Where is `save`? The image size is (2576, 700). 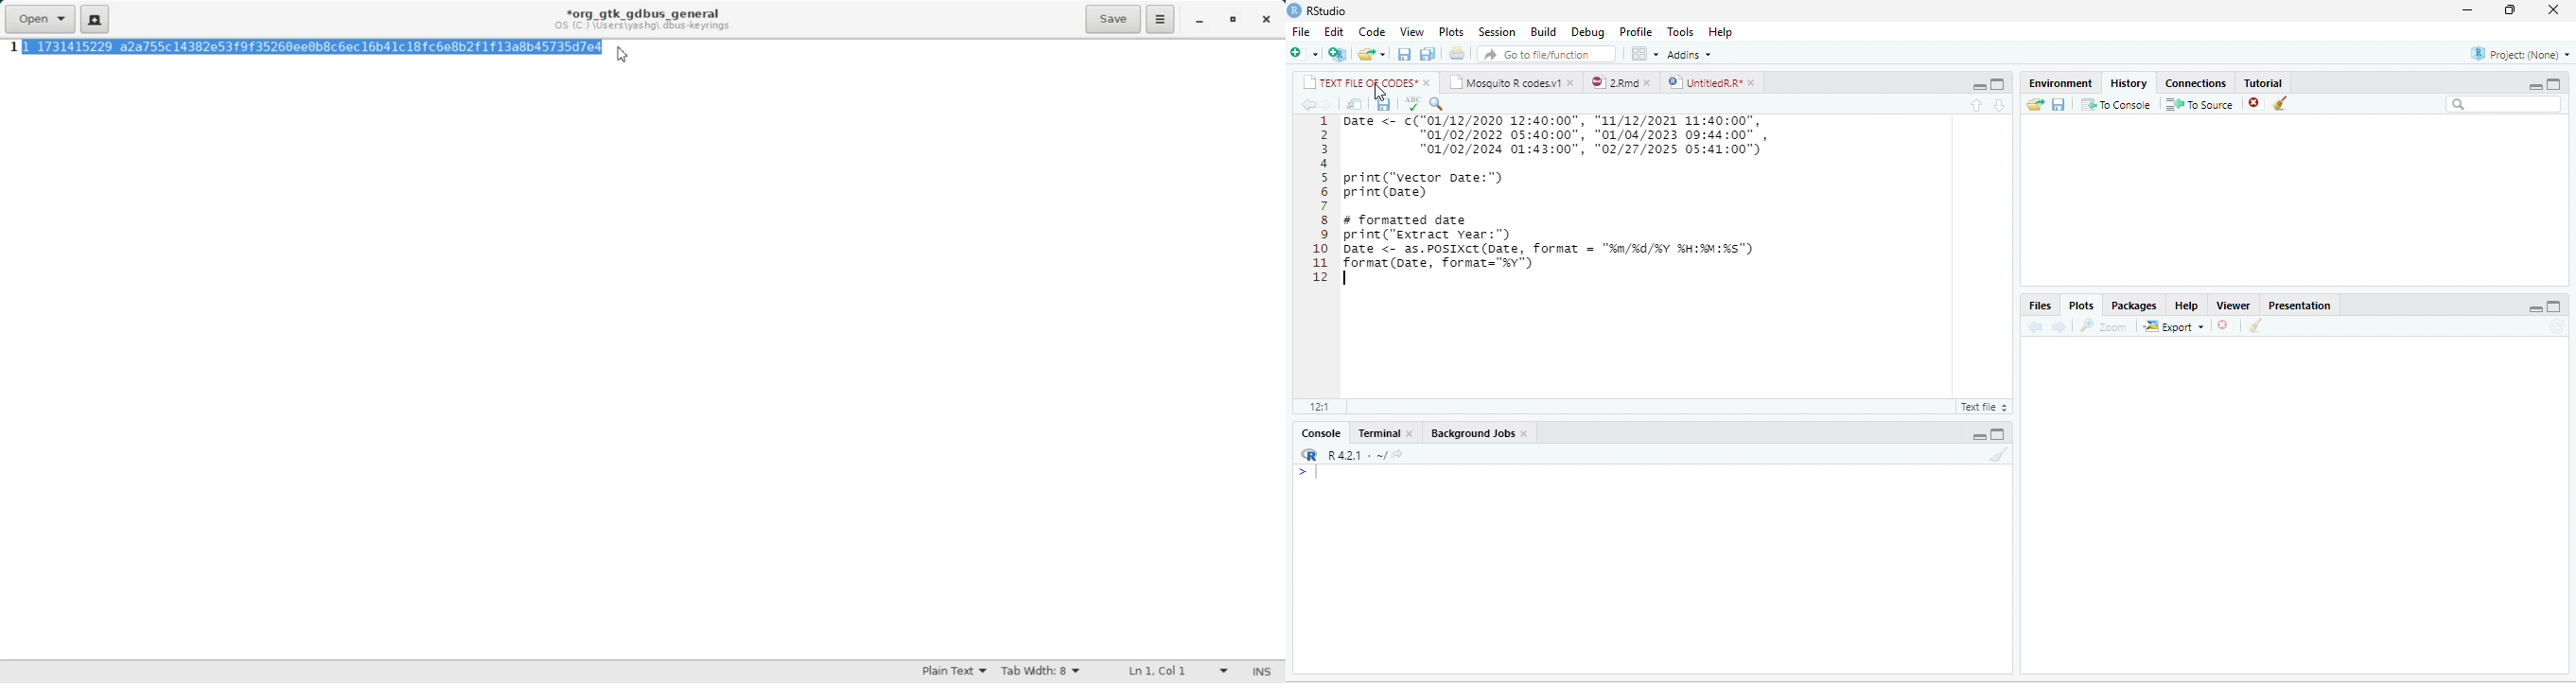
save is located at coordinates (1383, 104).